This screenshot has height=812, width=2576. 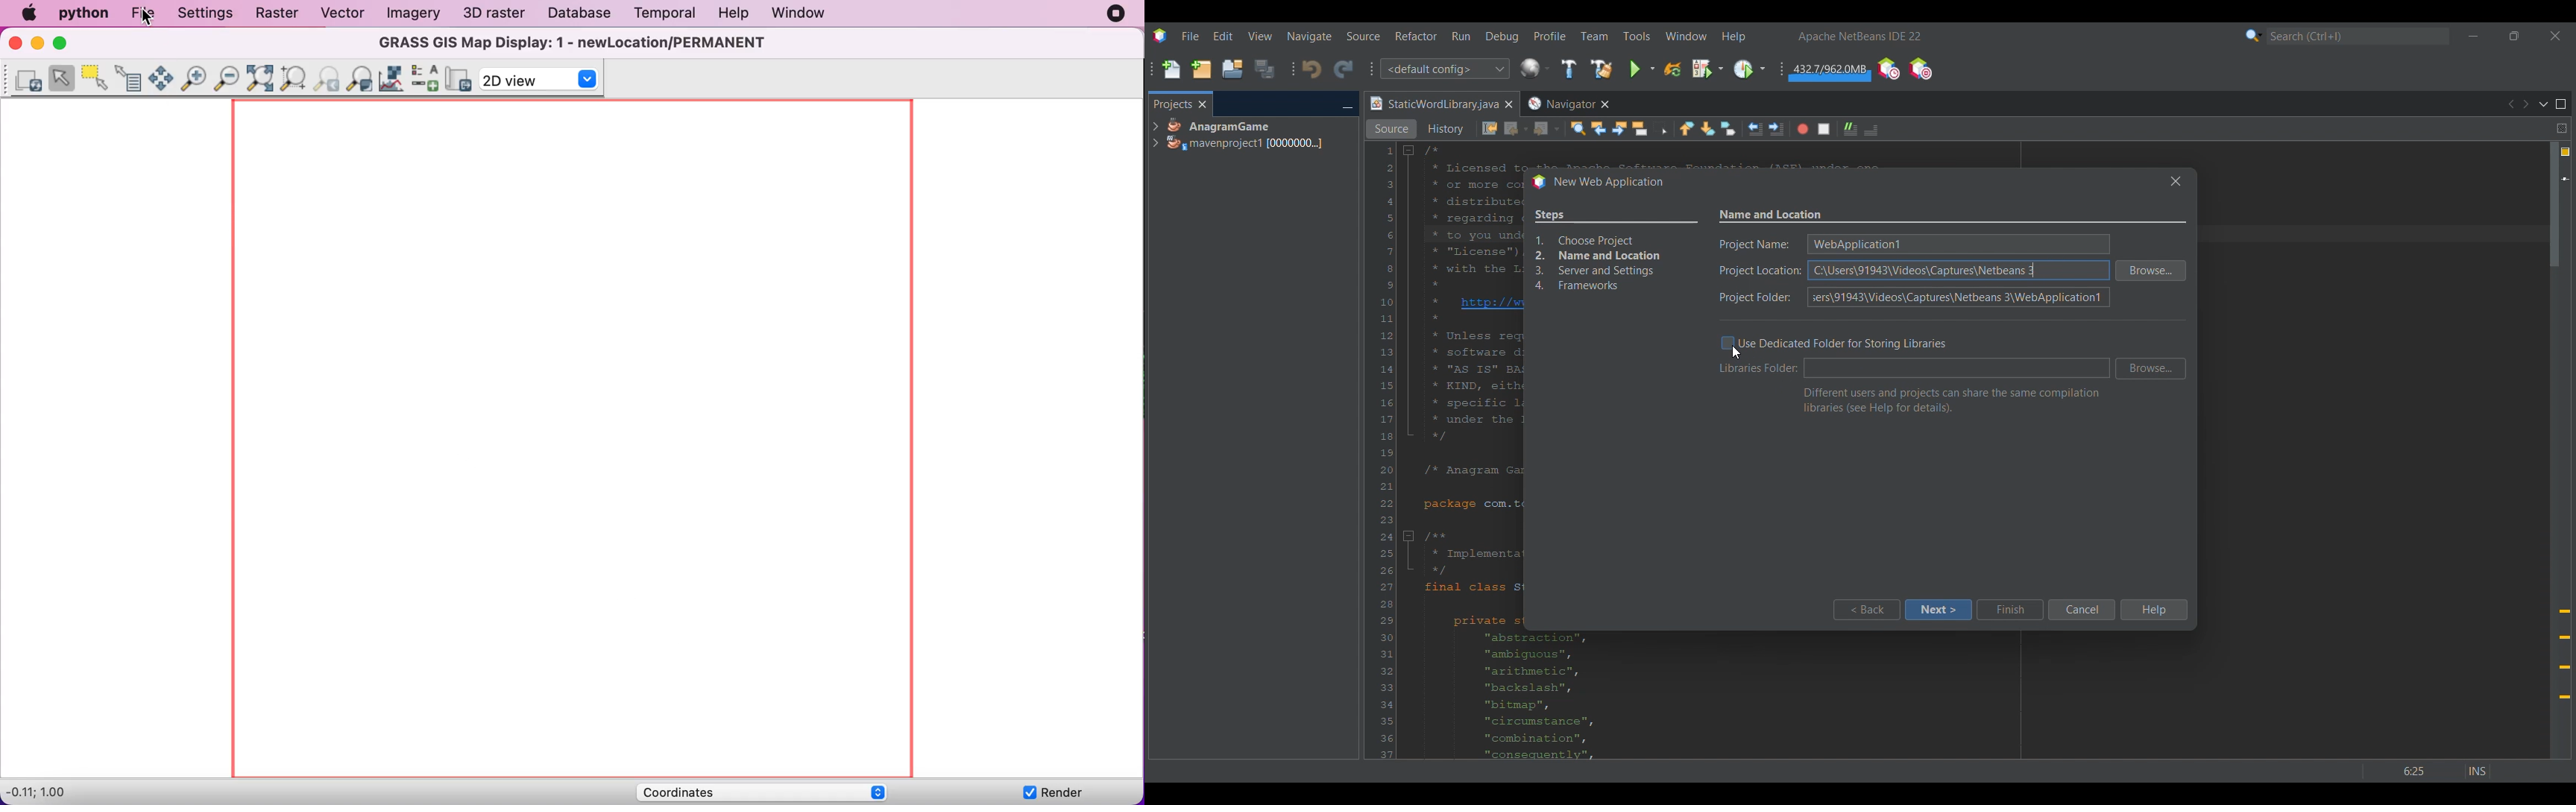 What do you see at coordinates (2561, 104) in the screenshot?
I see `Maximize window` at bounding box center [2561, 104].